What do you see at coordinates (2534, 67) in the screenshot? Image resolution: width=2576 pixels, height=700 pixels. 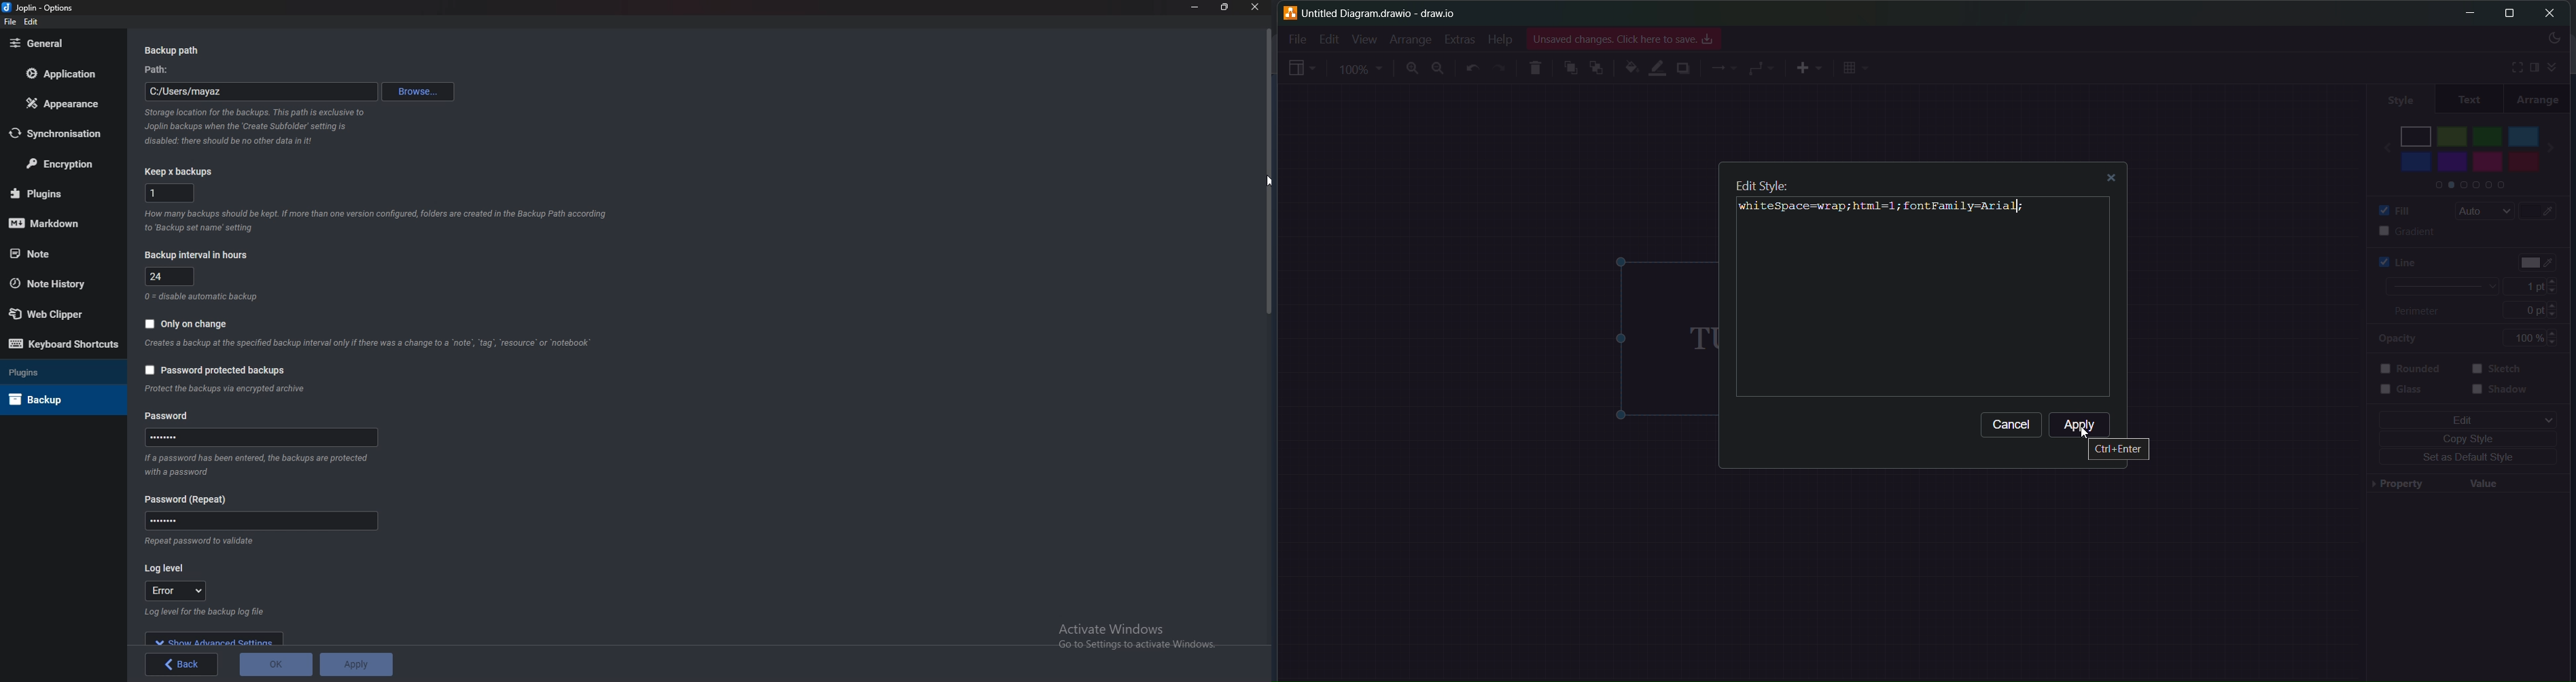 I see `sidebar` at bounding box center [2534, 67].